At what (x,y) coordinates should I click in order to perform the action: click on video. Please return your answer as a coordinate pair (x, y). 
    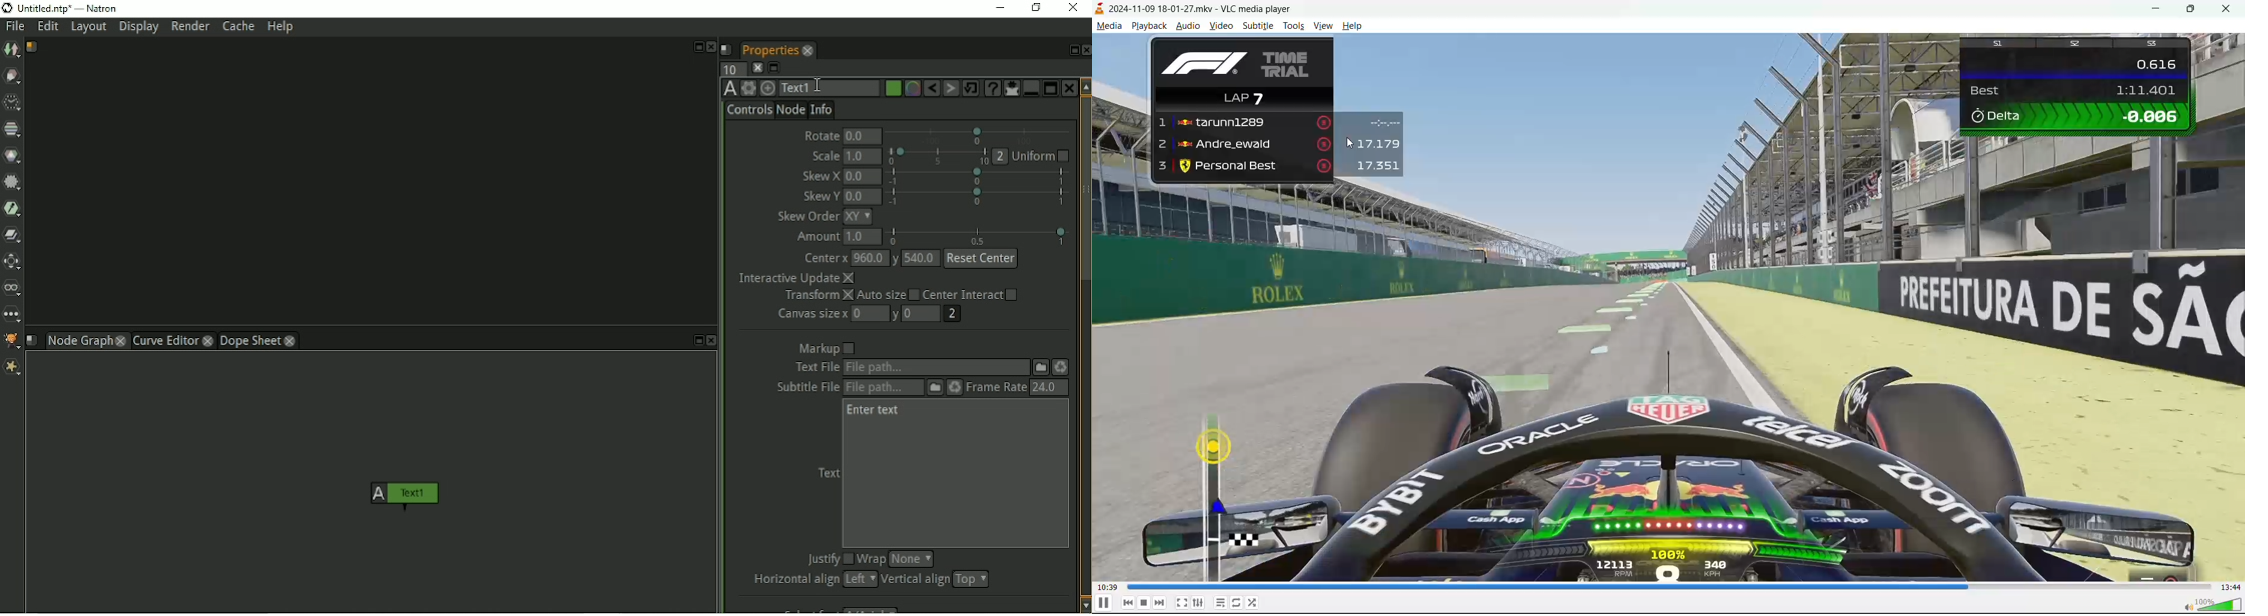
    Looking at the image, I should click on (1669, 309).